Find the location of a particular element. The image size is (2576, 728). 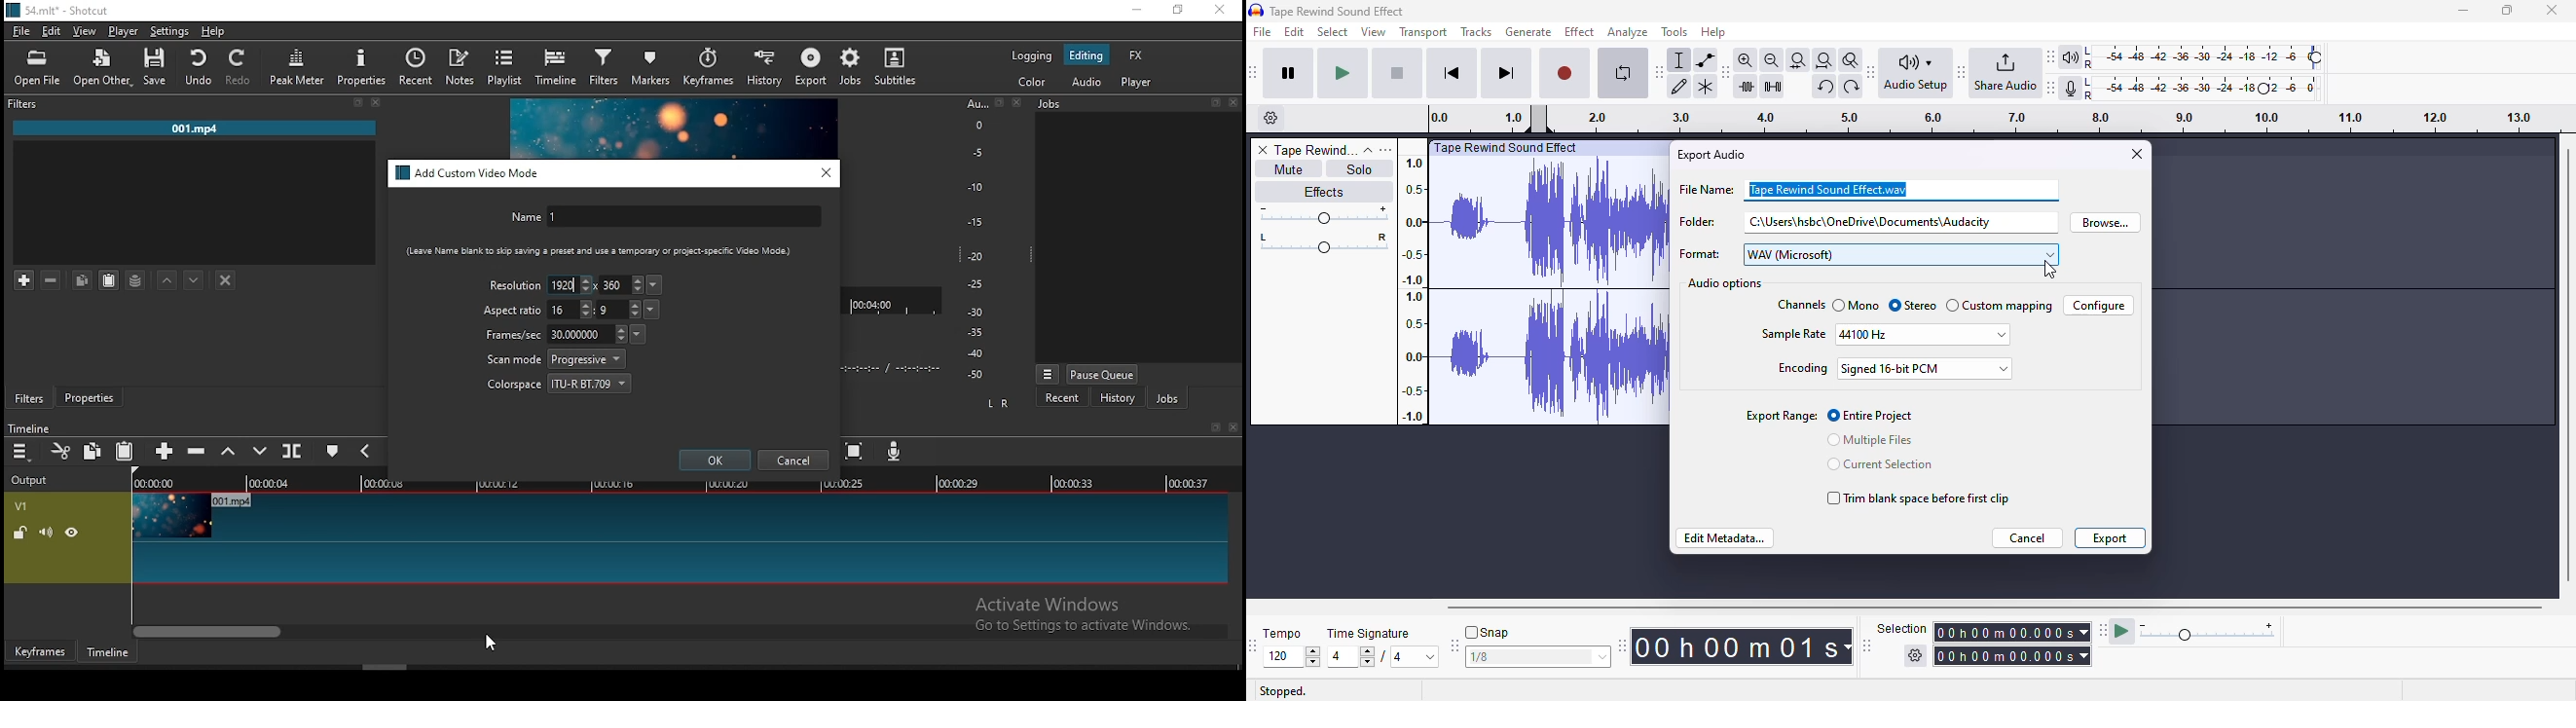

timestamps is located at coordinates (1412, 288).